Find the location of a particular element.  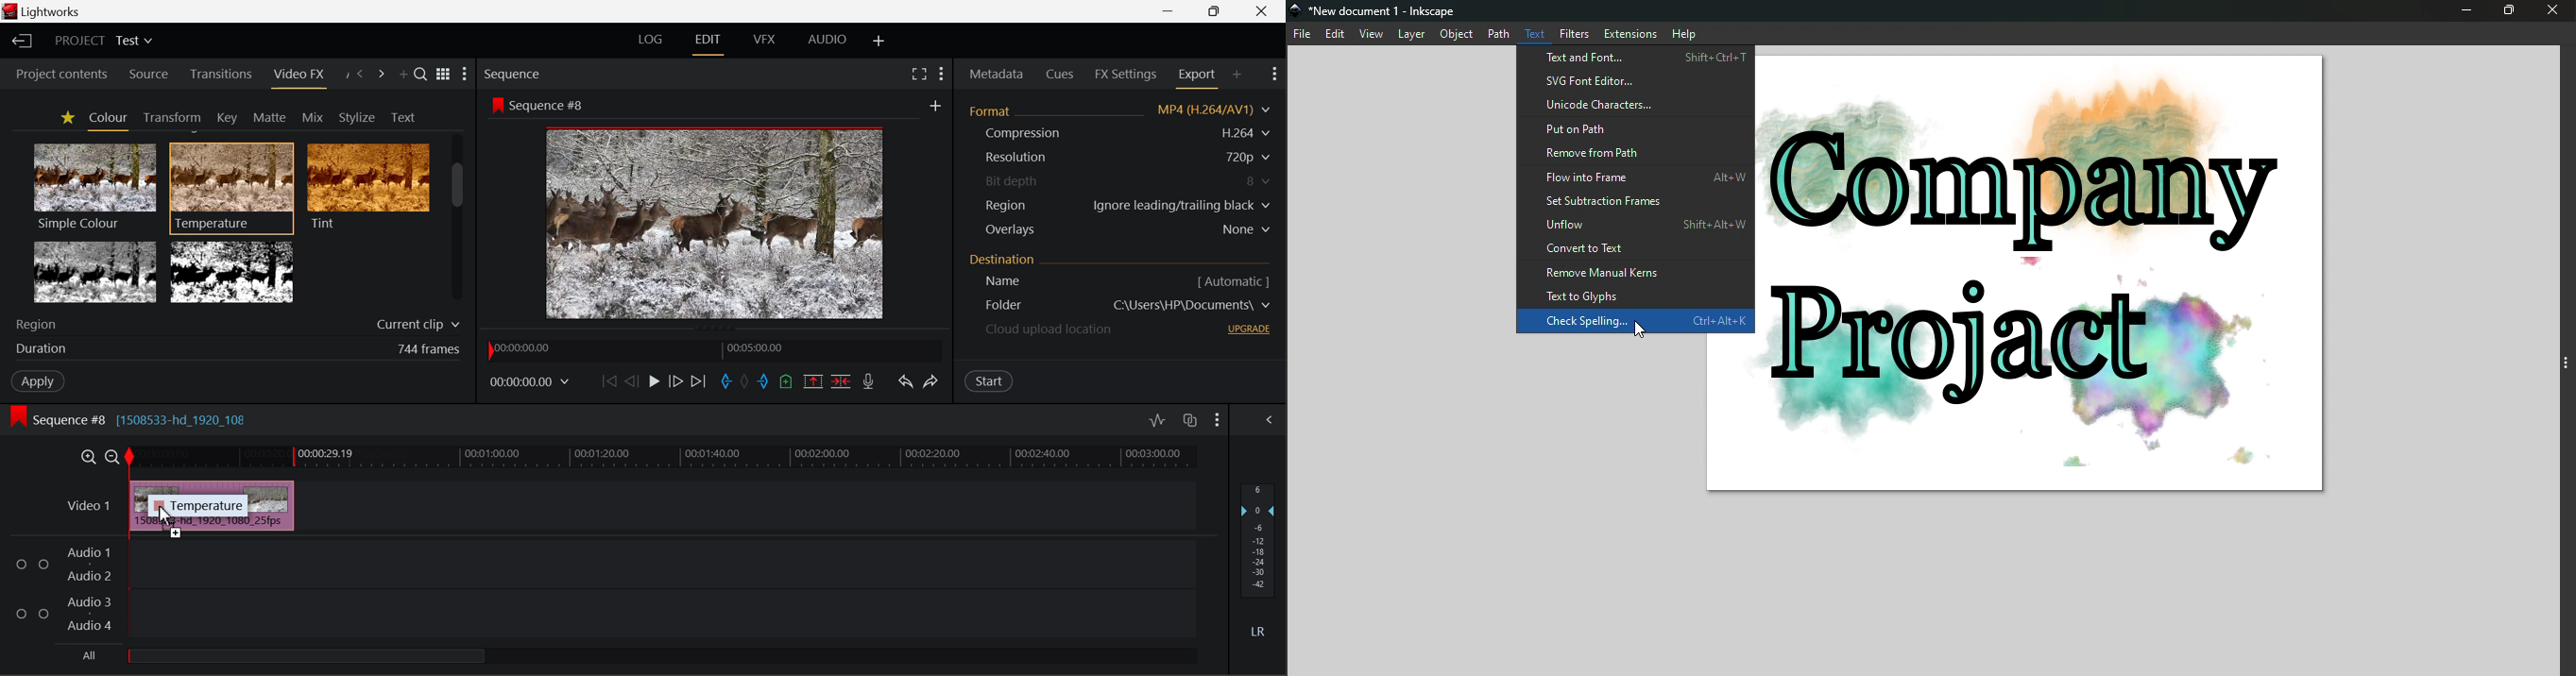

close is located at coordinates (2557, 10).